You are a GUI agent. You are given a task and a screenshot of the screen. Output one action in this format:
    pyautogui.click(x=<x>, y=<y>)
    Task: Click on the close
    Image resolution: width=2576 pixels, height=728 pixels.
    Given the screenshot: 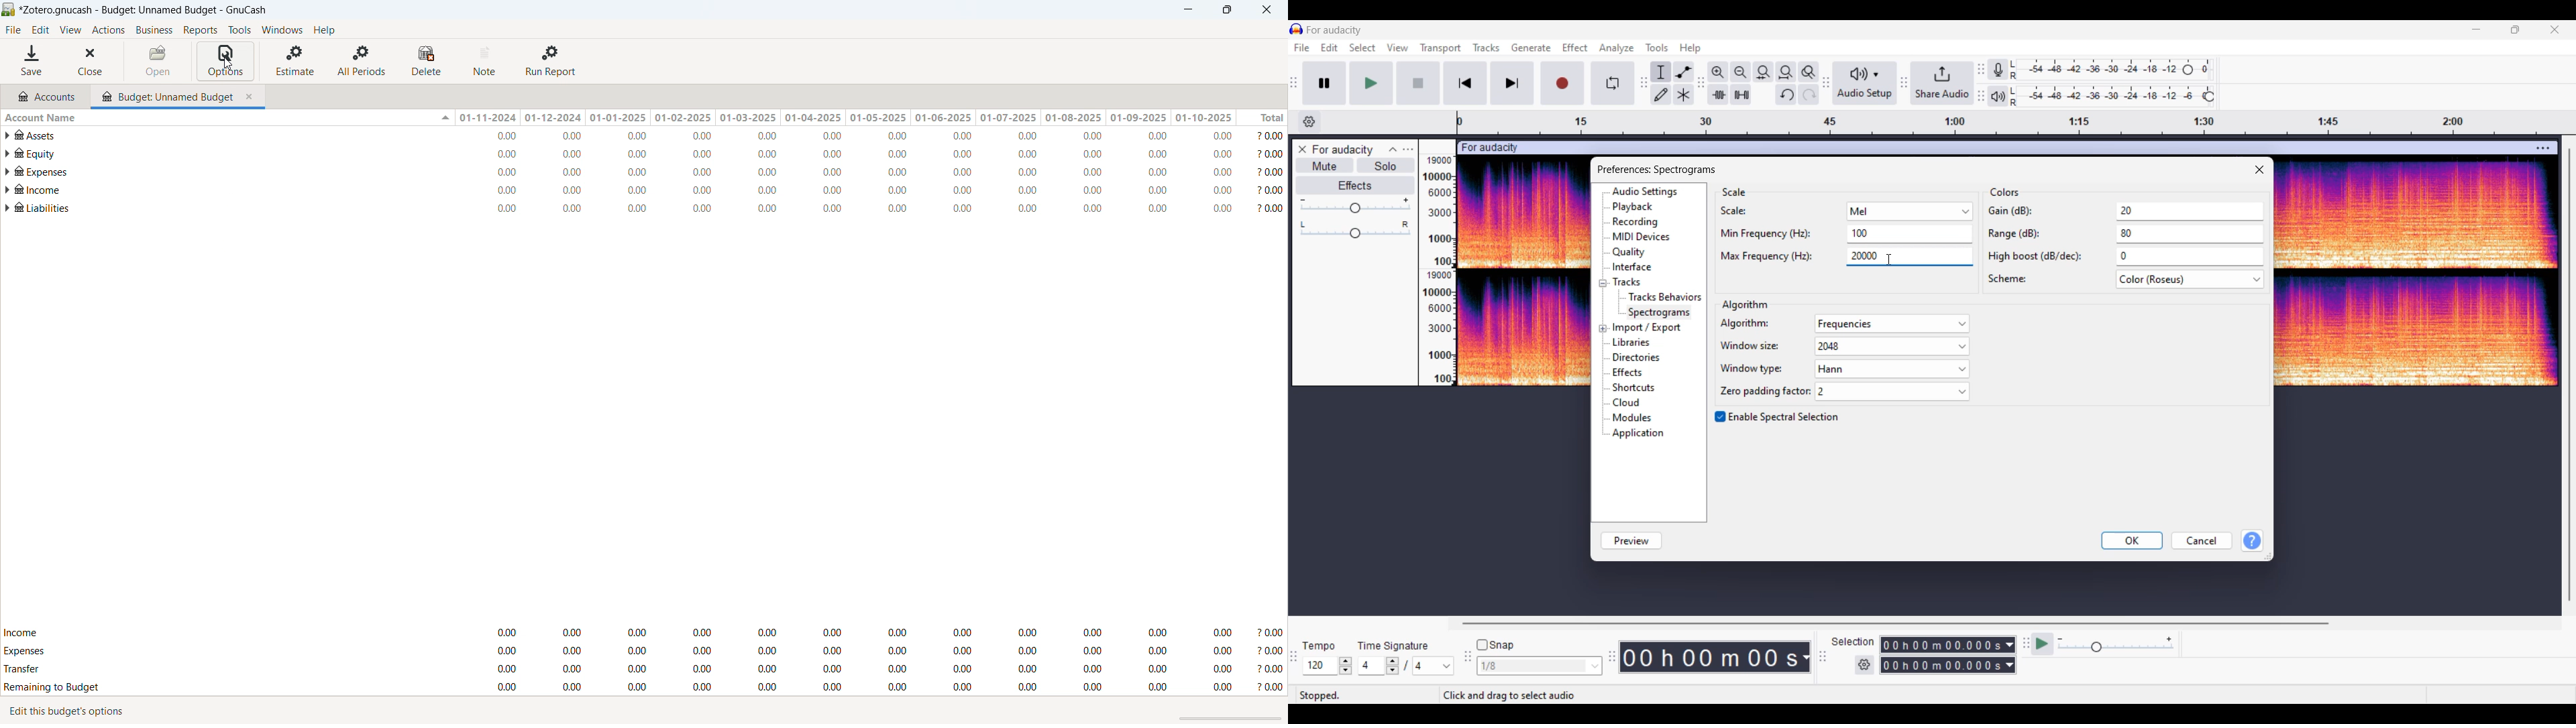 What is the action you would take?
    pyautogui.click(x=1266, y=9)
    